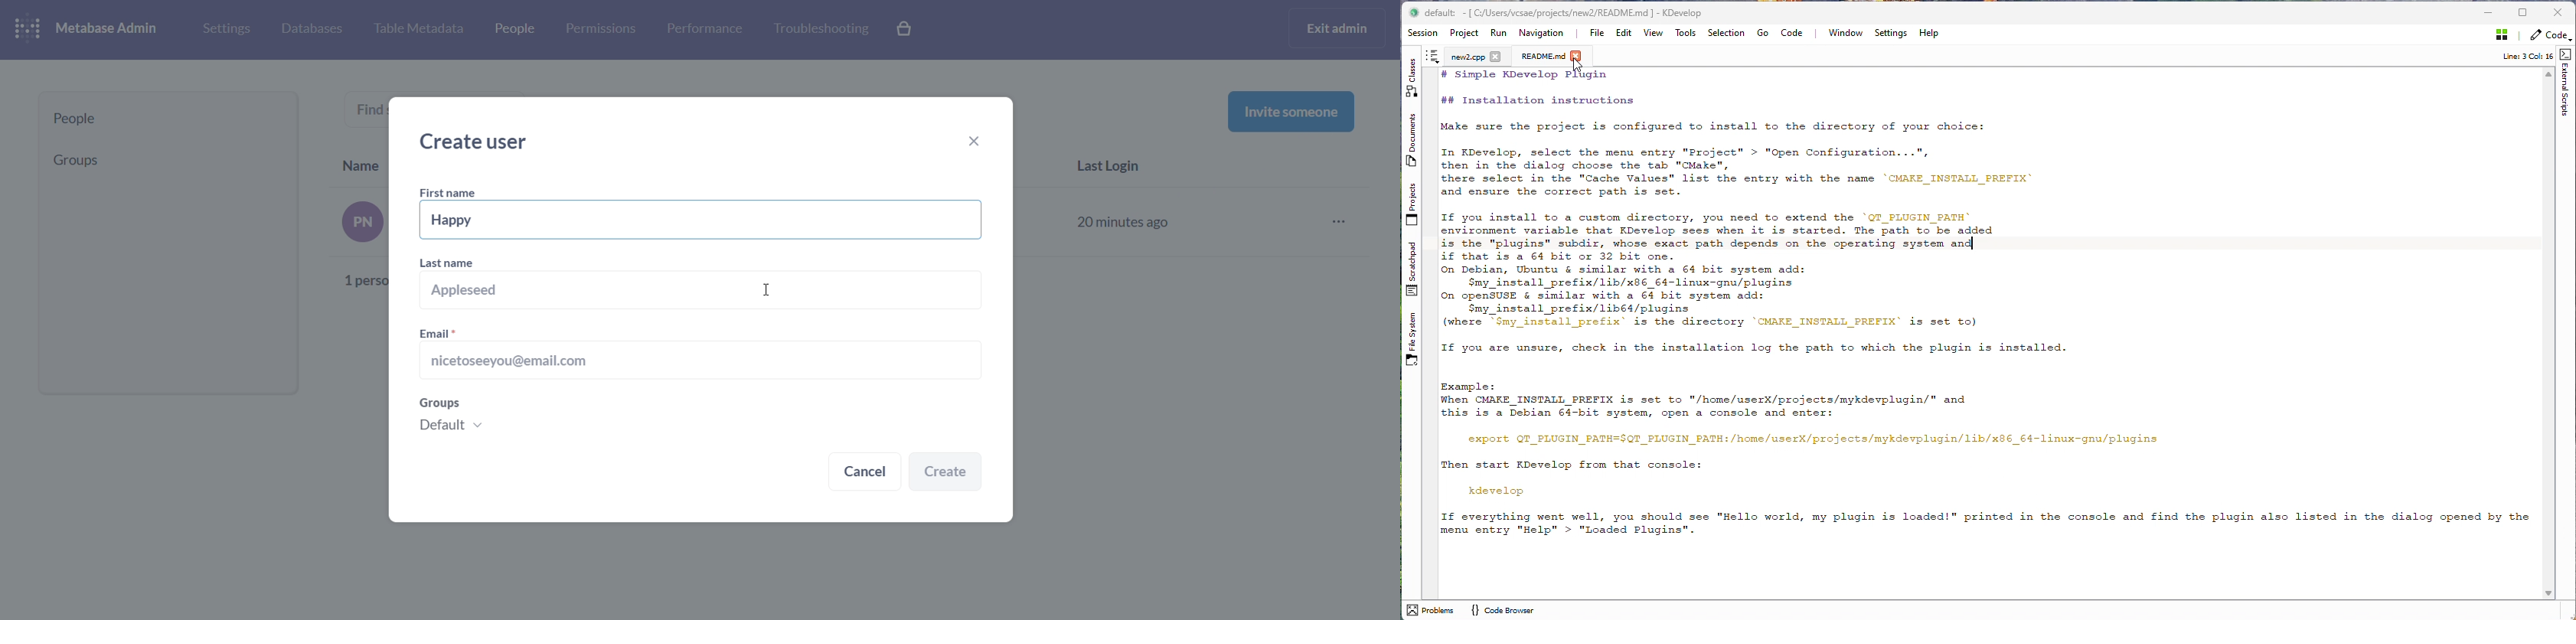  What do you see at coordinates (1415, 269) in the screenshot?
I see `Scratchpad` at bounding box center [1415, 269].